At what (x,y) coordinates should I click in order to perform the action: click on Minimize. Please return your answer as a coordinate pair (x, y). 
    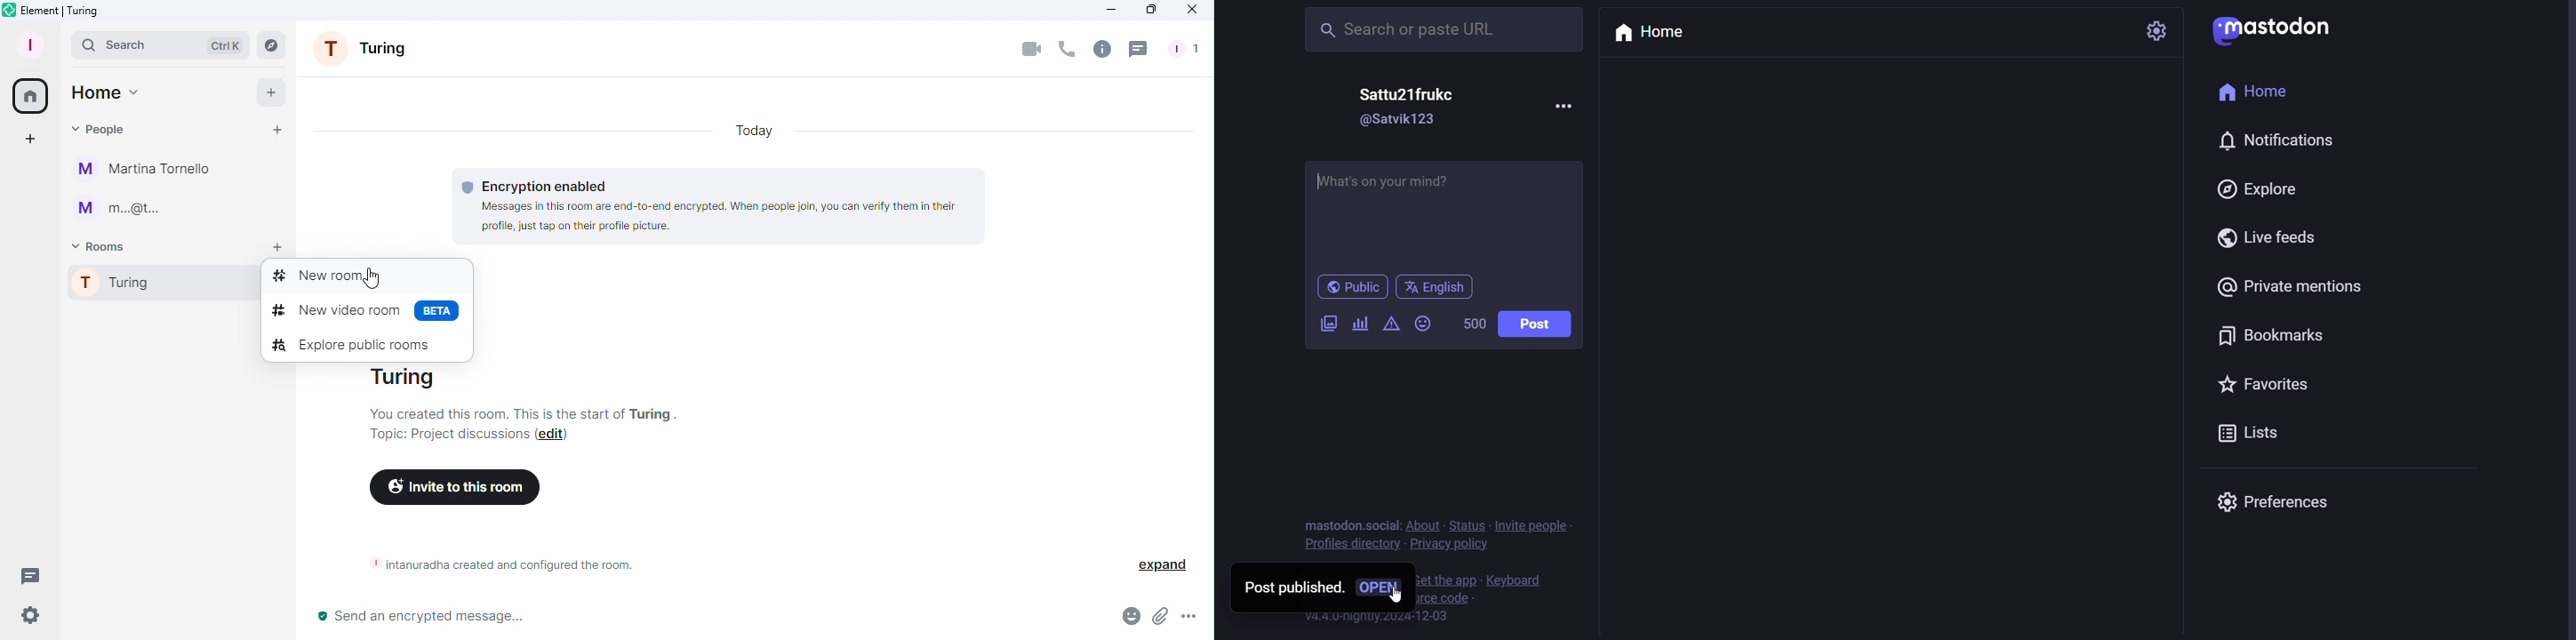
    Looking at the image, I should click on (1107, 10).